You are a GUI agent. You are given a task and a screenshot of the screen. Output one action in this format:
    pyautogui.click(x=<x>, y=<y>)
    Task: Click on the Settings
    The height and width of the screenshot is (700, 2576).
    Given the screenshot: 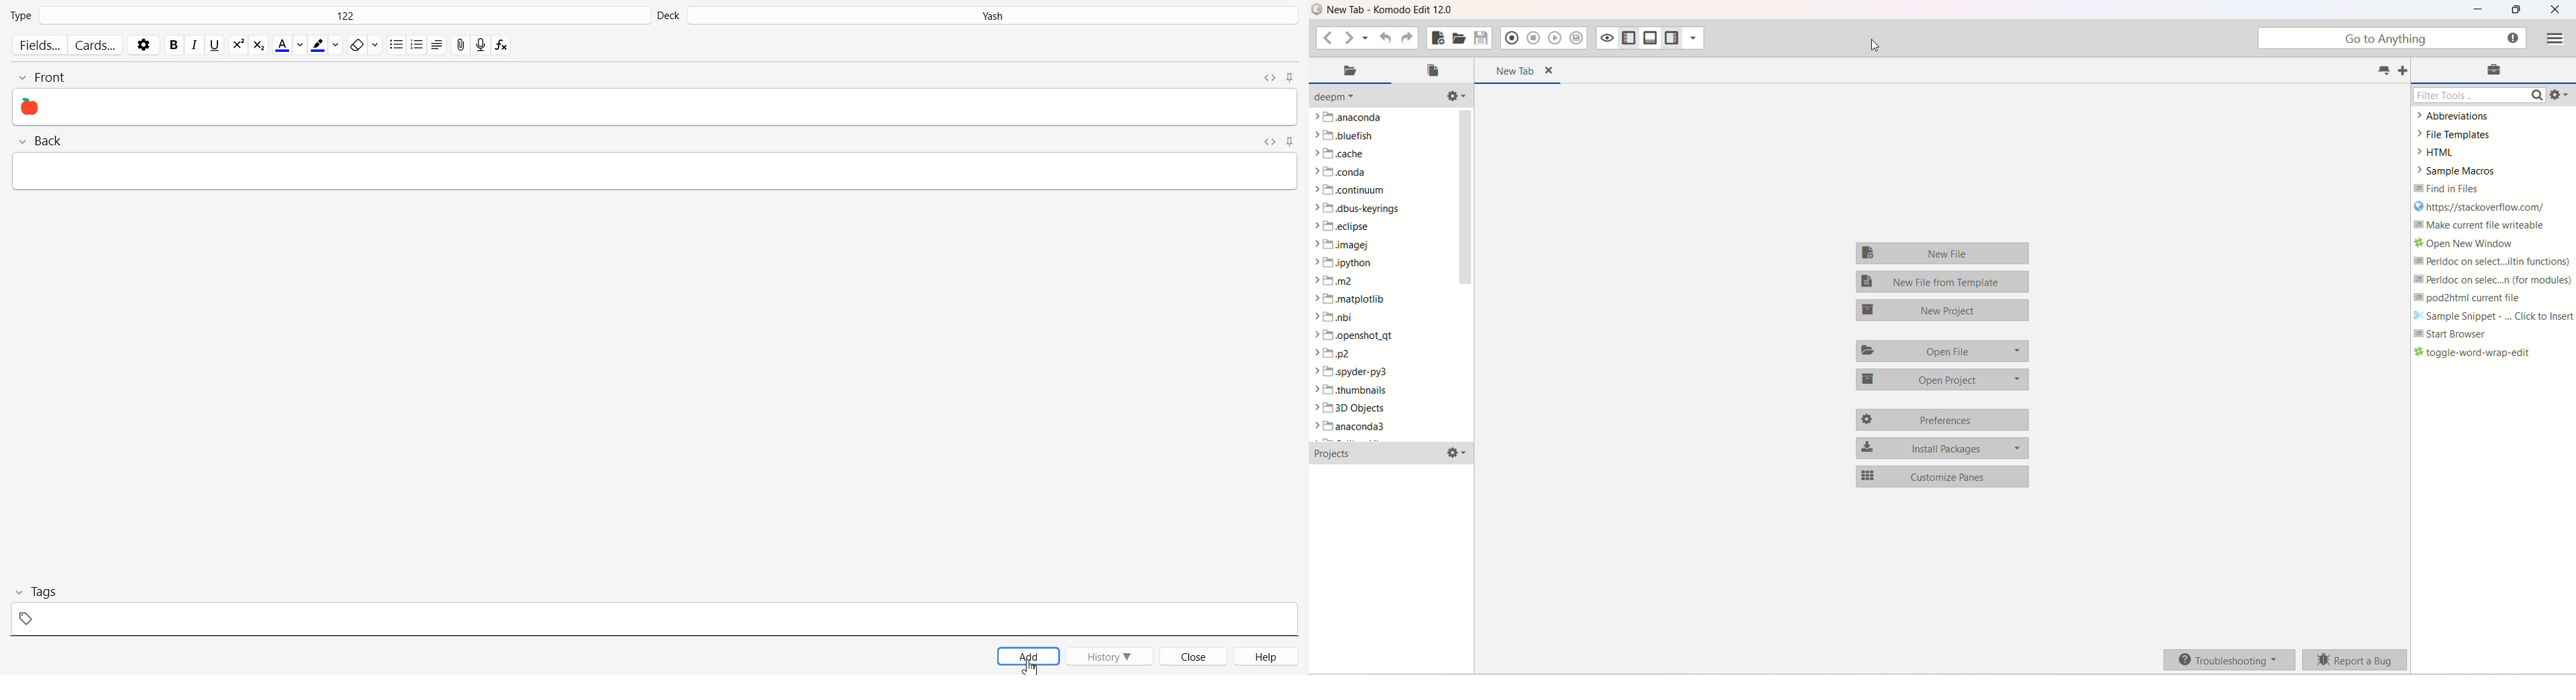 What is the action you would take?
    pyautogui.click(x=144, y=44)
    